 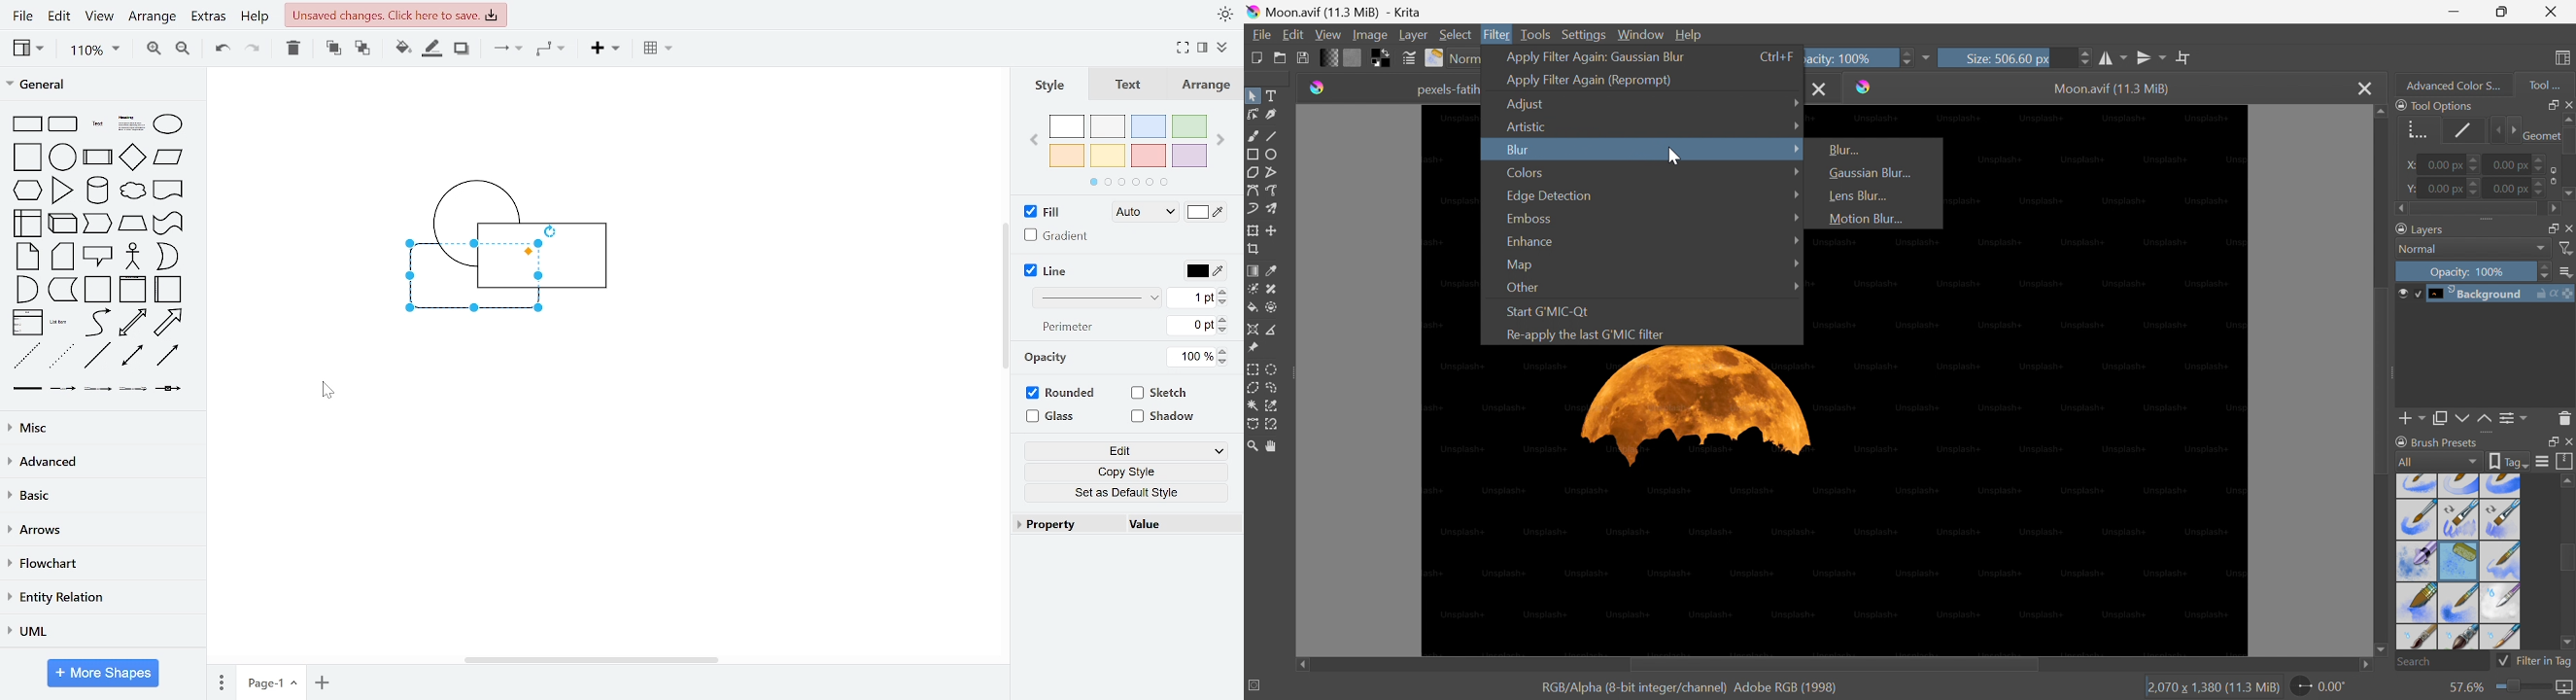 I want to click on arrows, so click(x=102, y=530).